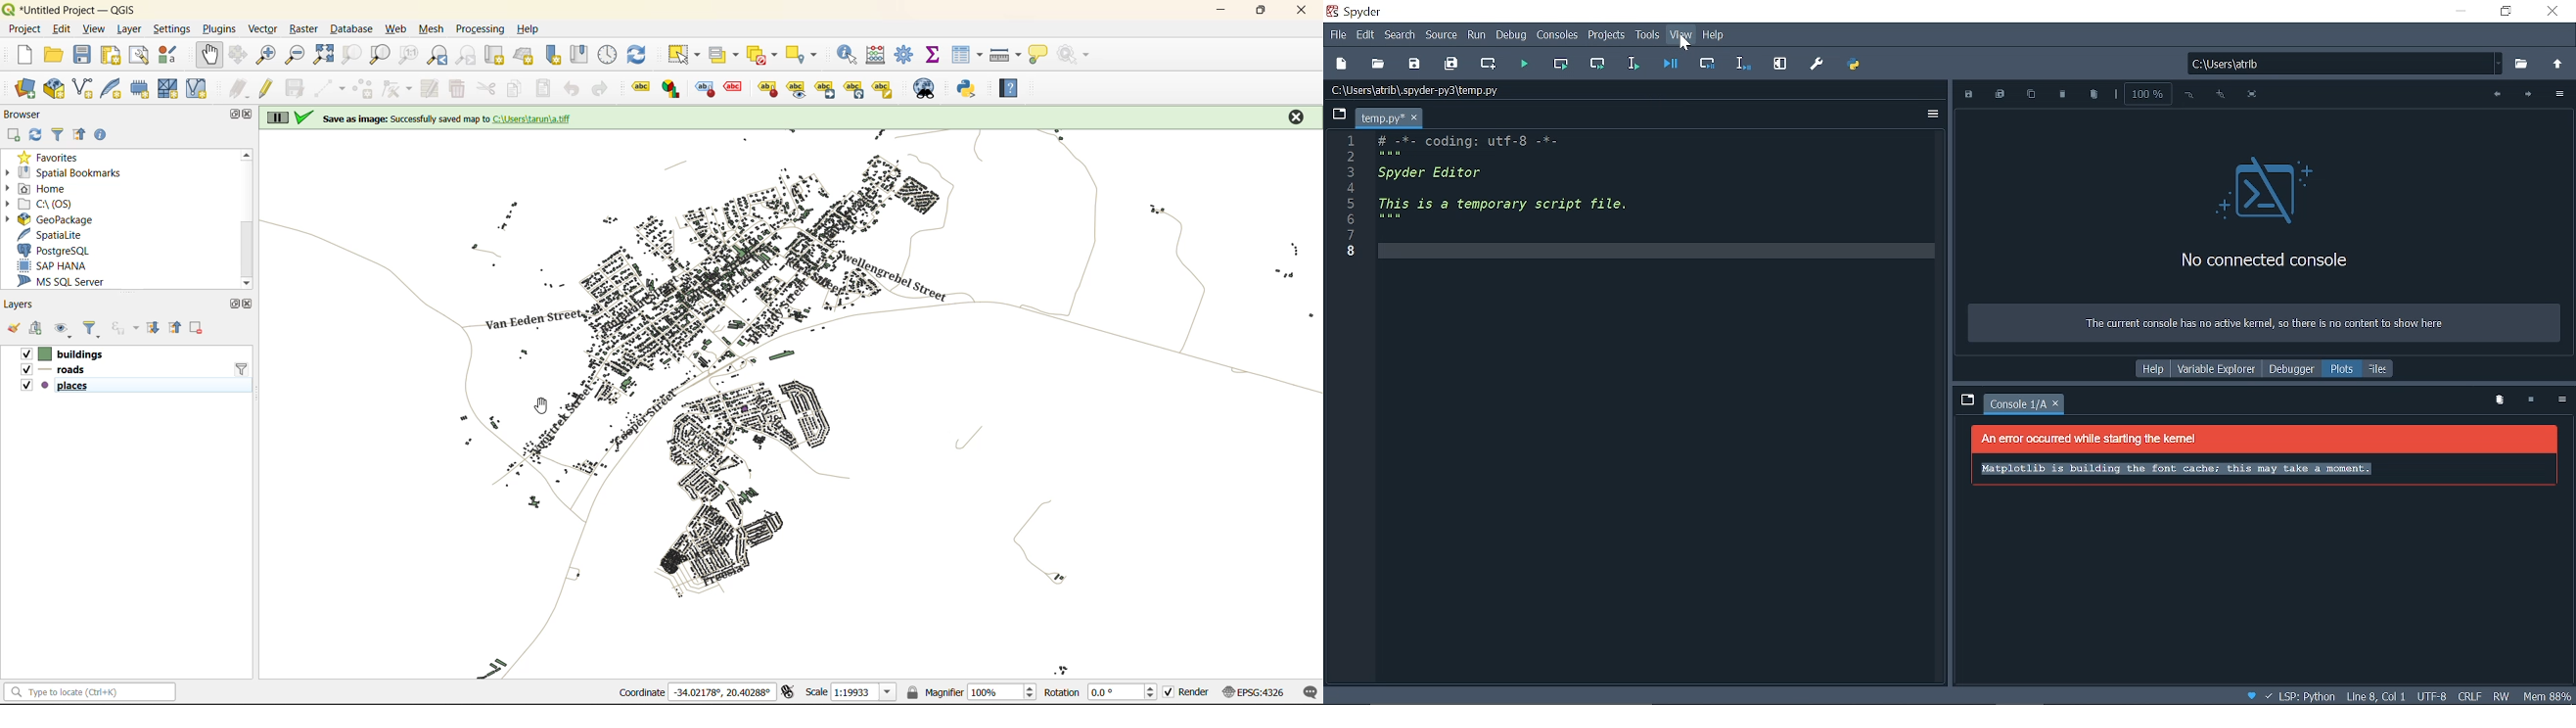 This screenshot has height=728, width=2576. What do you see at coordinates (2190, 95) in the screenshot?
I see `Zoom out` at bounding box center [2190, 95].